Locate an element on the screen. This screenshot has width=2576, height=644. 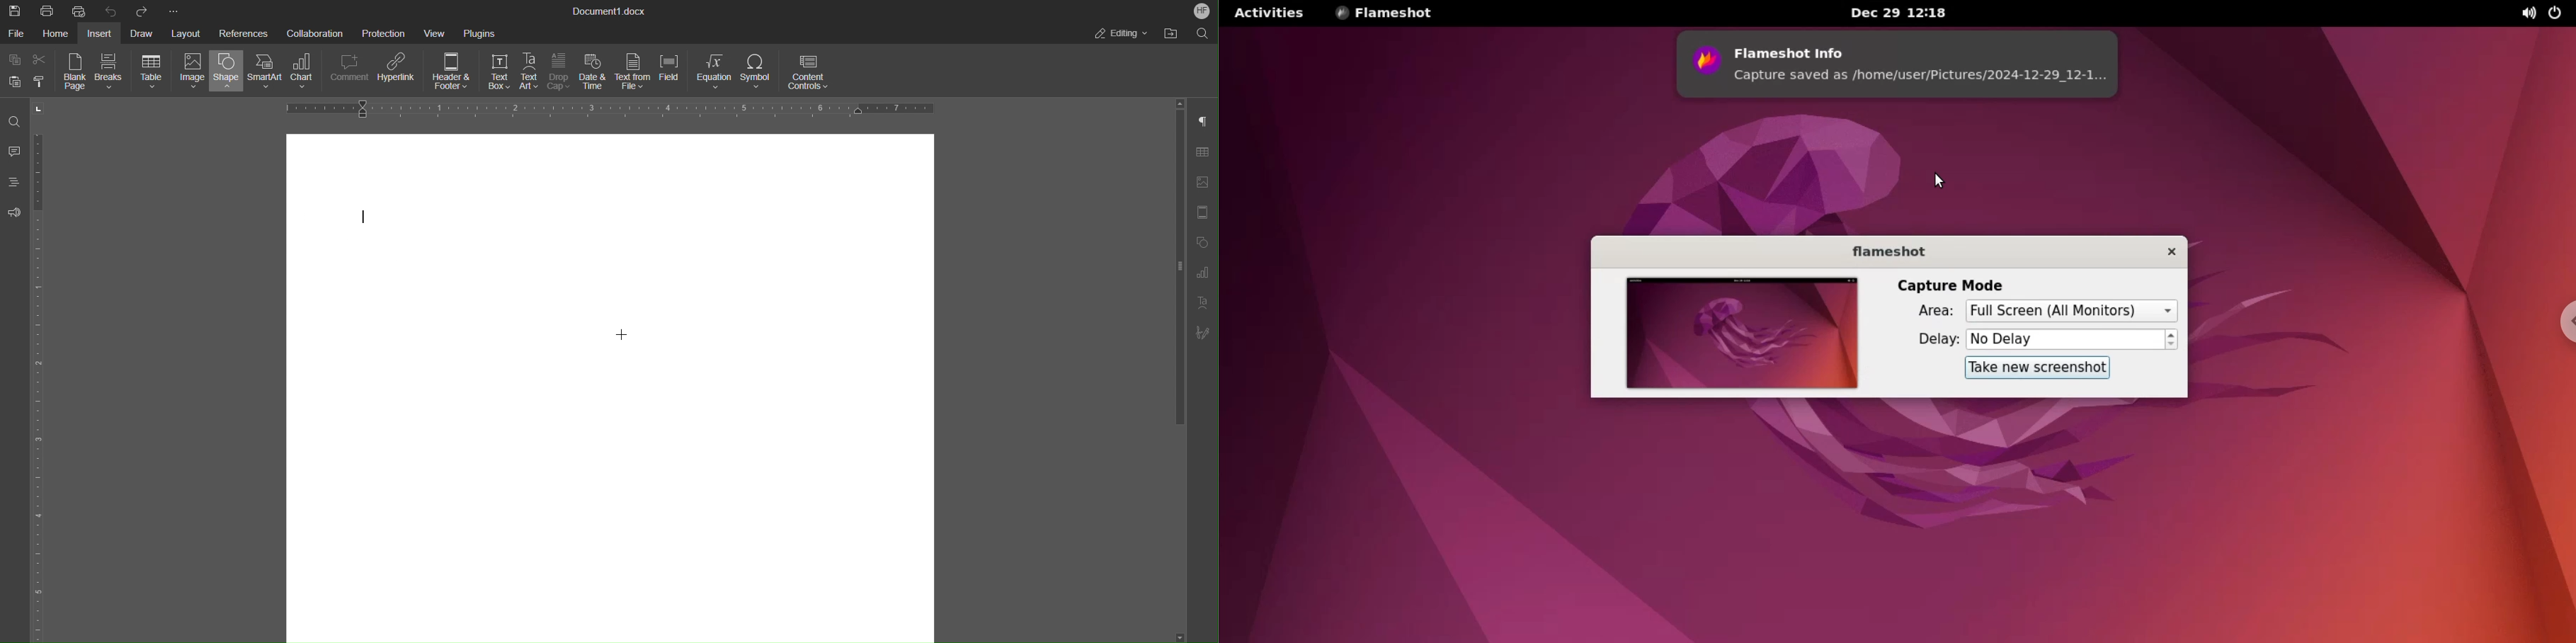
Shape is located at coordinates (226, 74).